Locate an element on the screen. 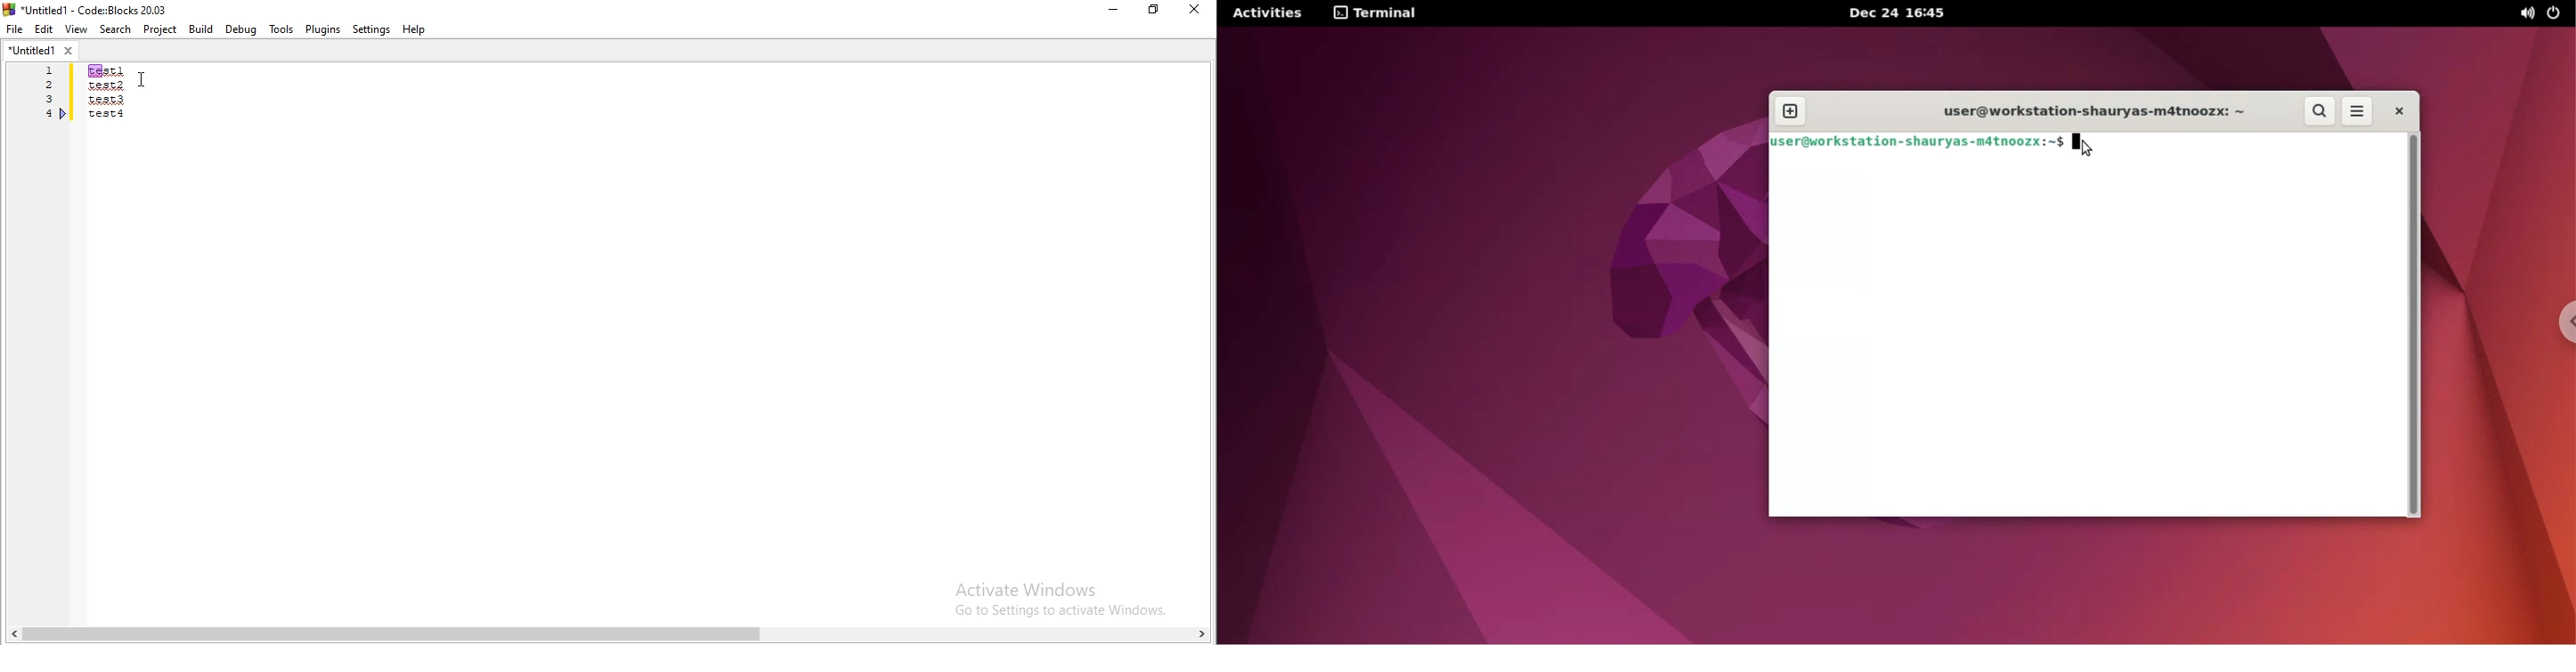 This screenshot has height=672, width=2576. Settings  is located at coordinates (371, 30).